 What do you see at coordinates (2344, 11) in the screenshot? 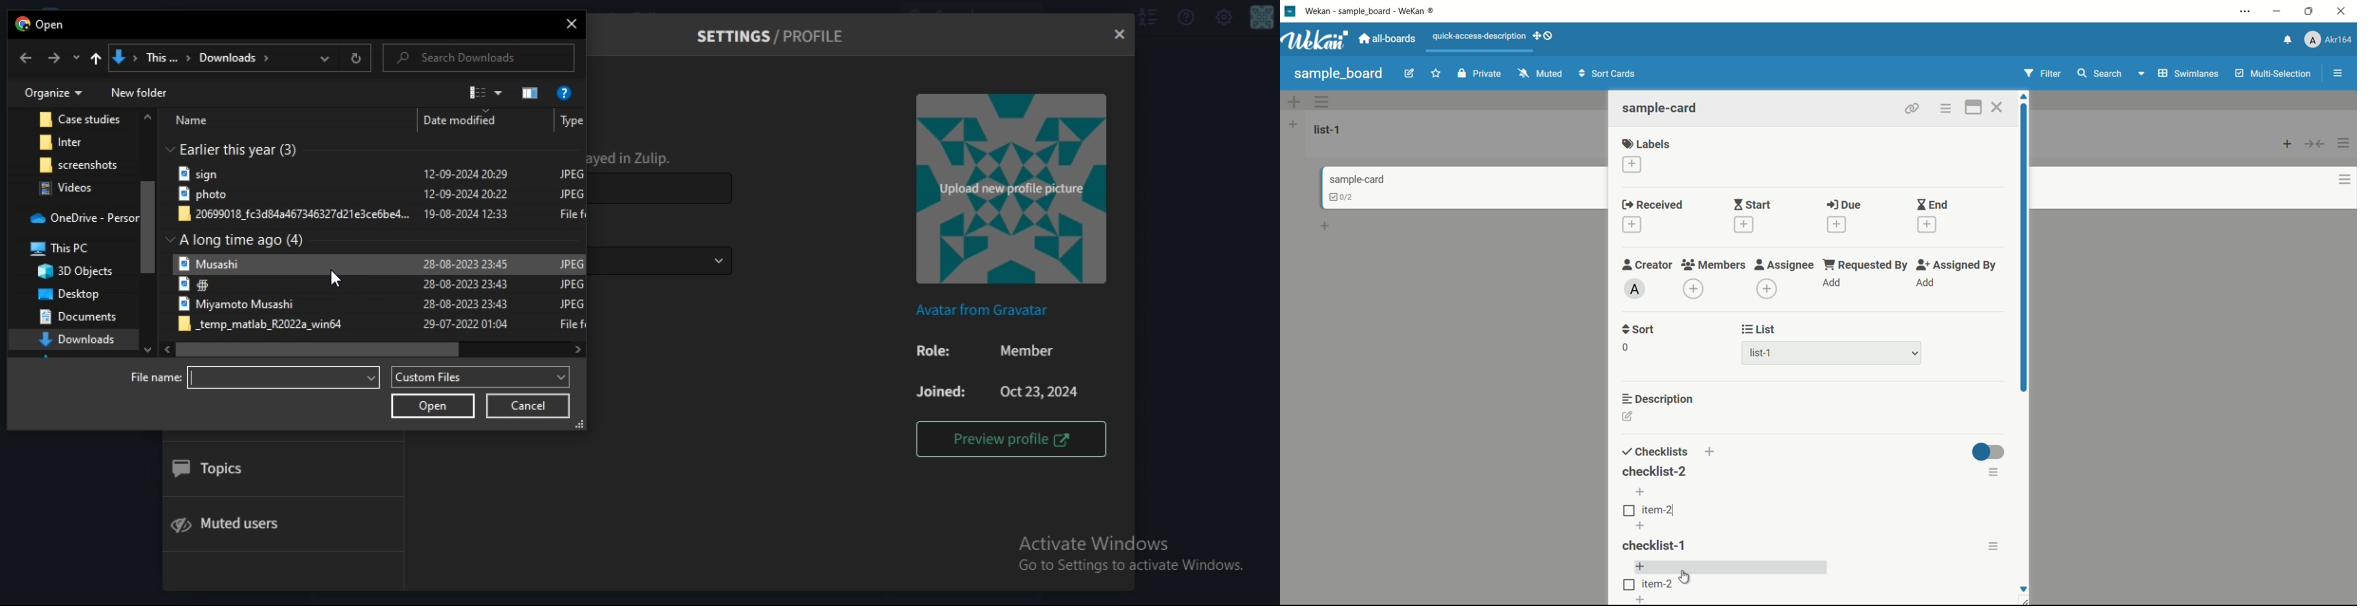
I see `close app` at bounding box center [2344, 11].